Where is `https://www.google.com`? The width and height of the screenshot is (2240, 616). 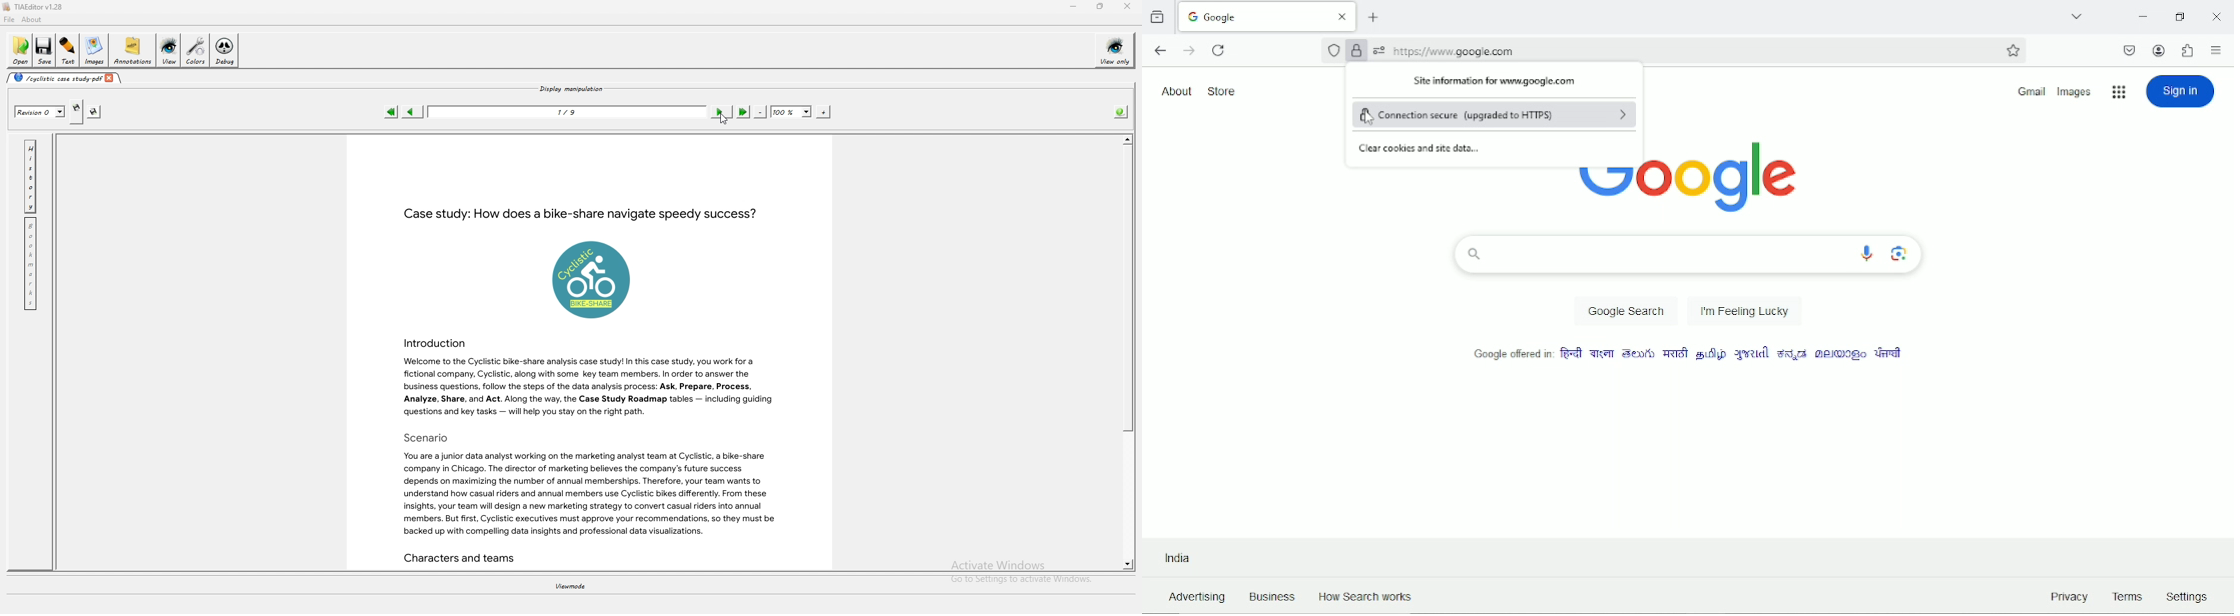
https://www.google.com is located at coordinates (1690, 51).